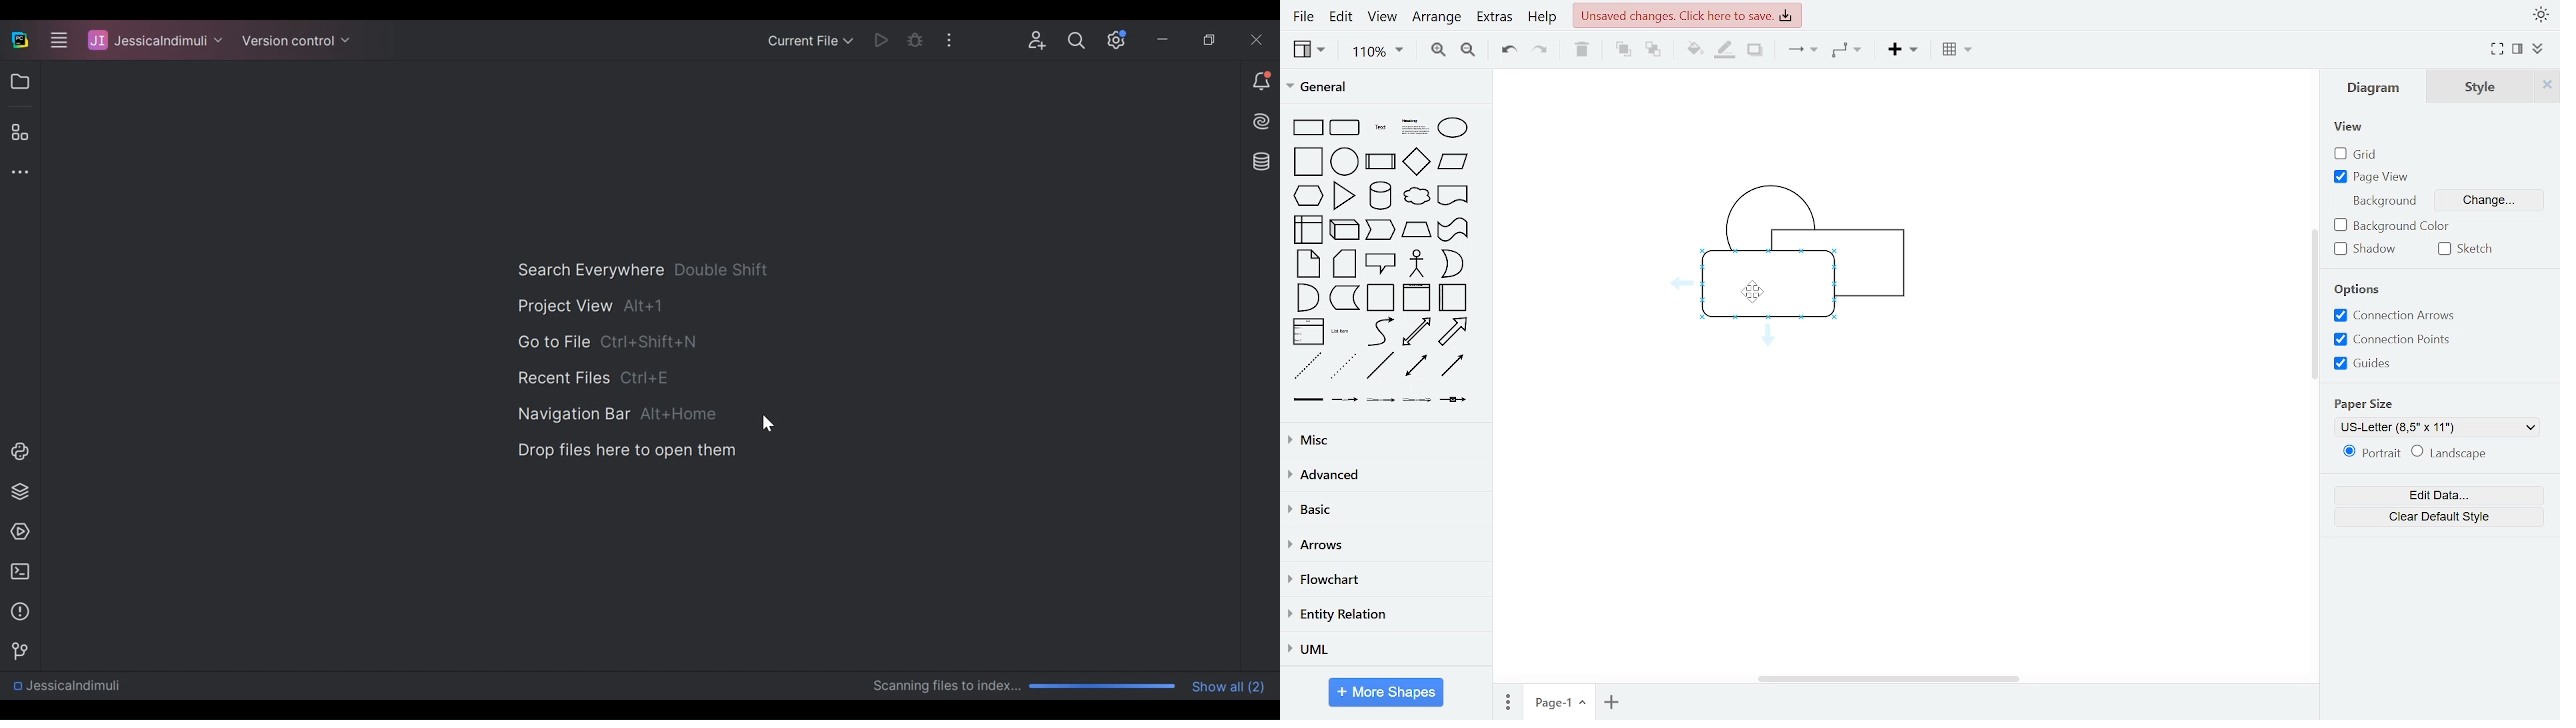 This screenshot has height=728, width=2576. Describe the element at coordinates (1417, 231) in the screenshot. I see `trapezoid` at that location.